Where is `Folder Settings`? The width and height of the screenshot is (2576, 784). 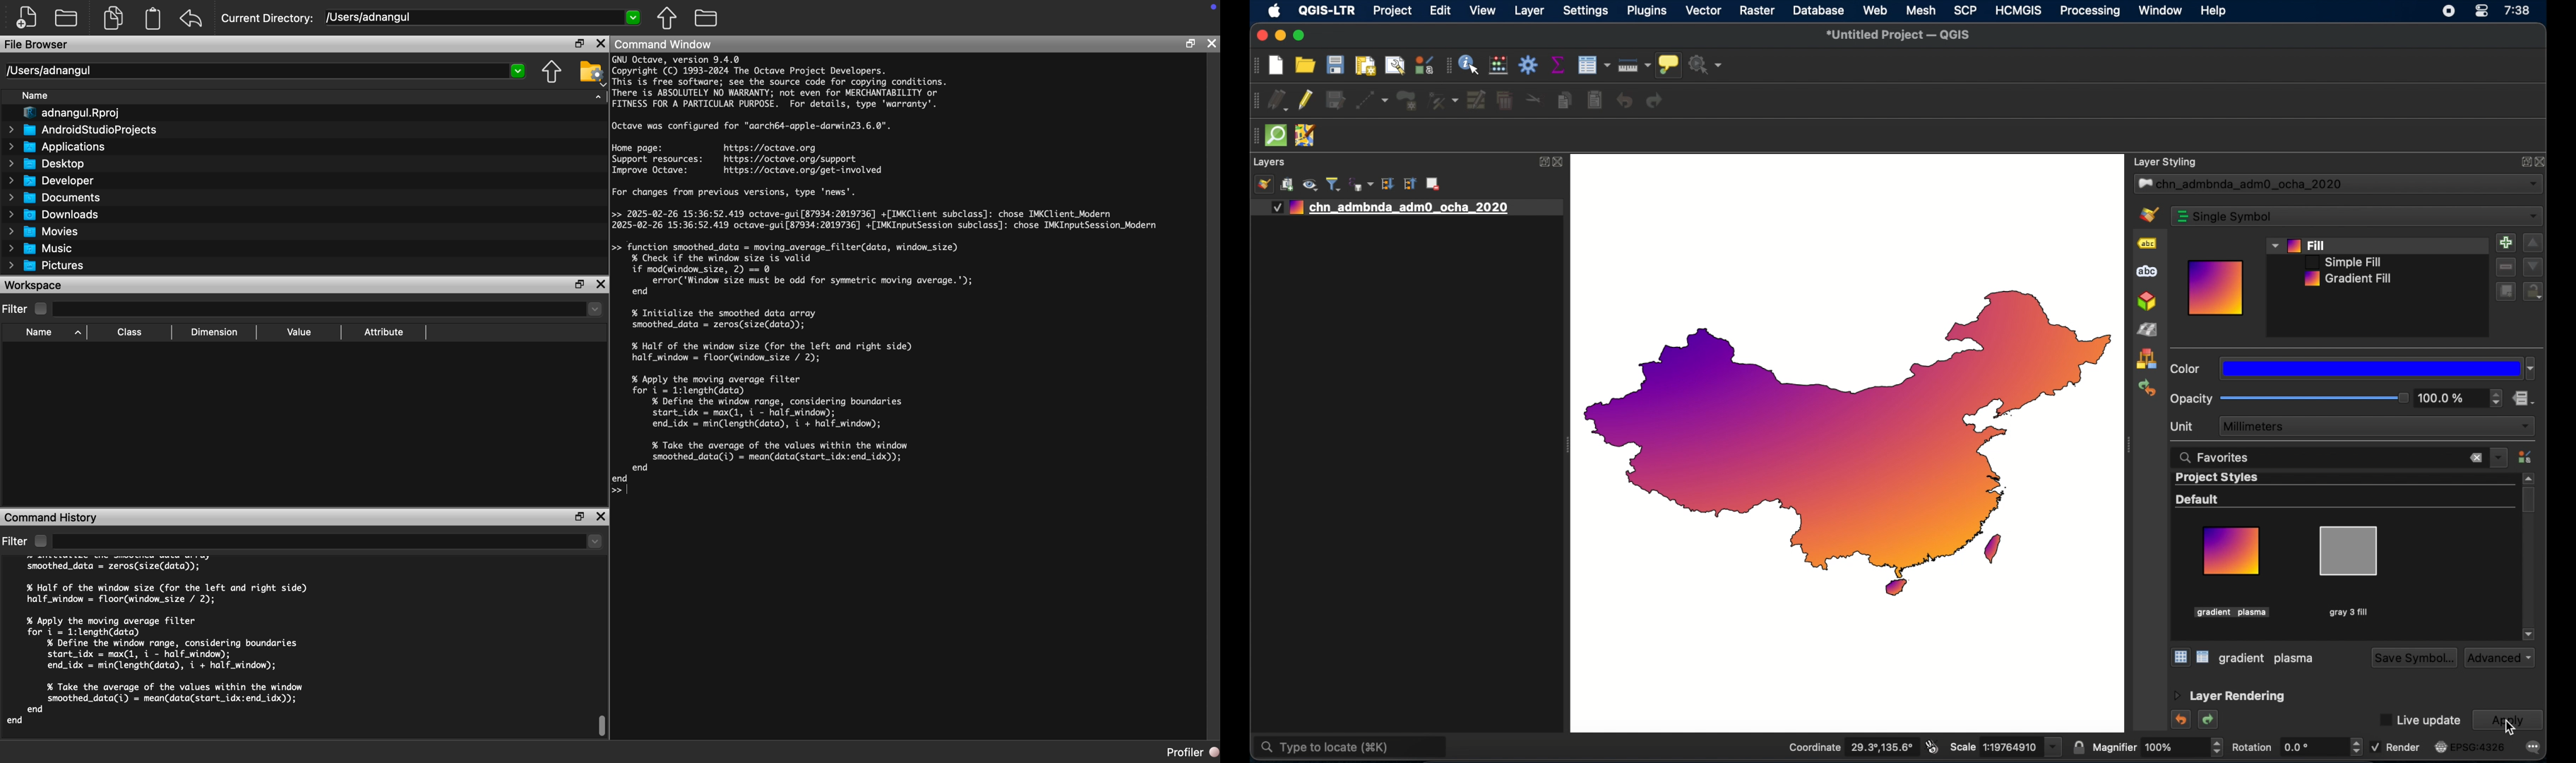 Folder Settings is located at coordinates (591, 73).